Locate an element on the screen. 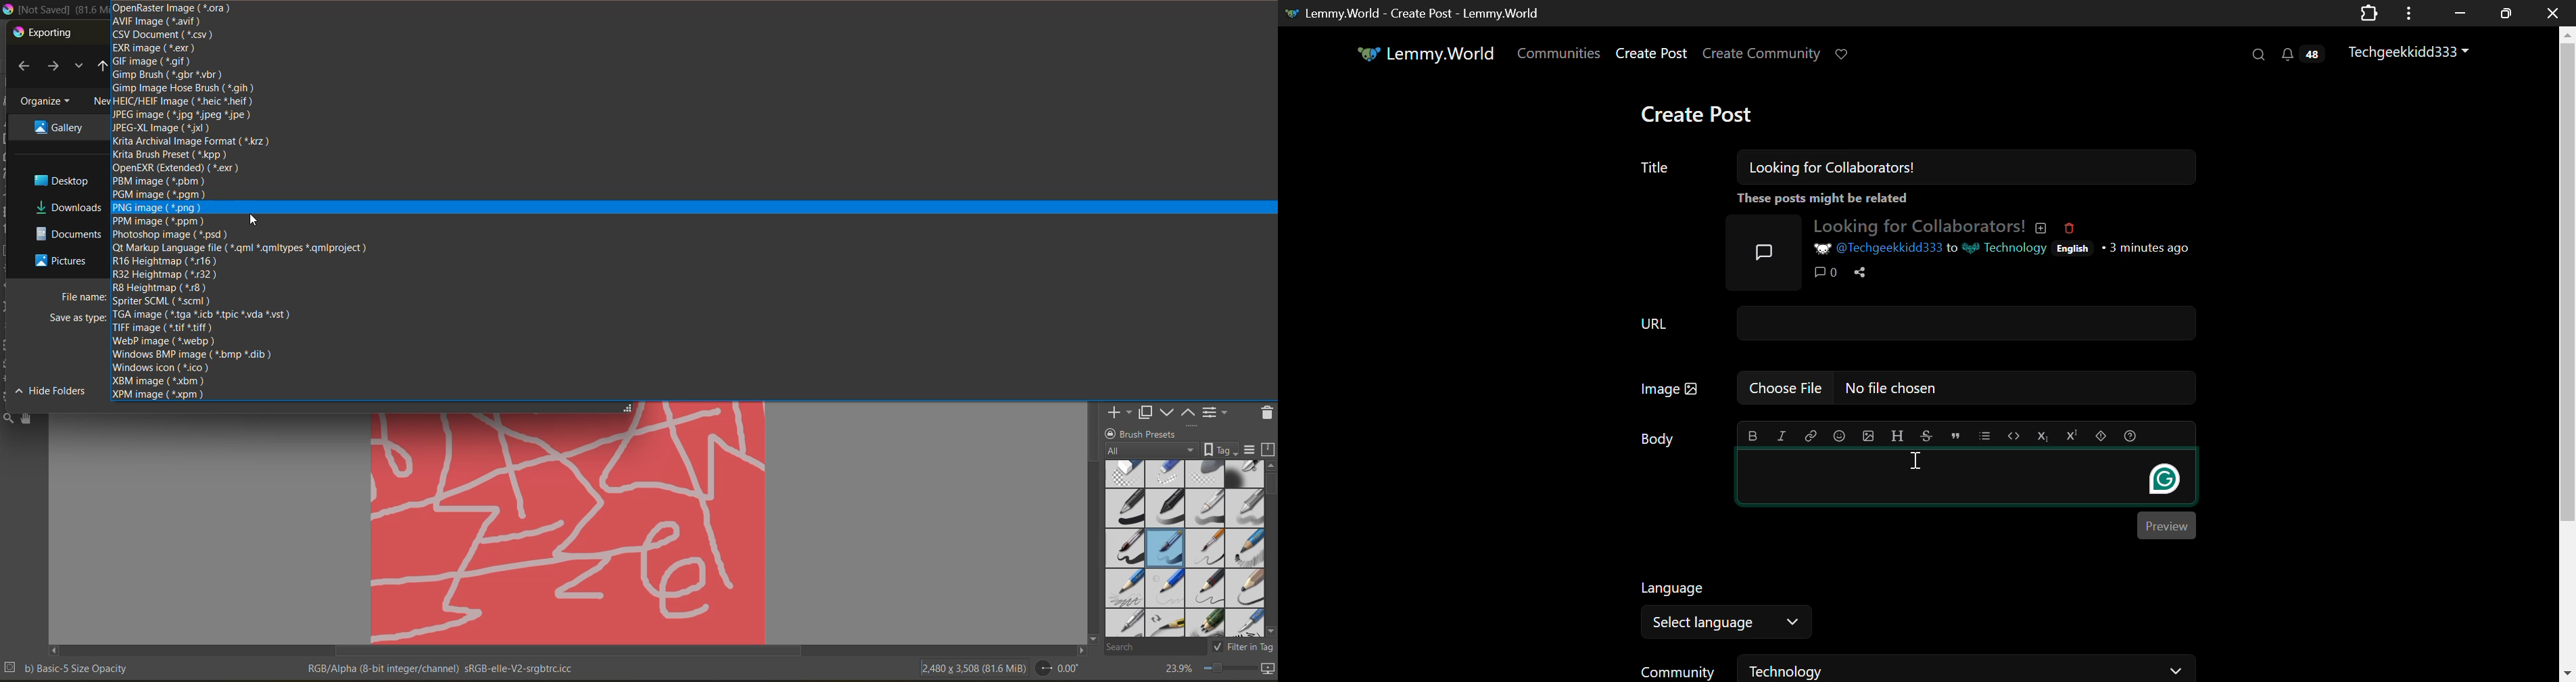  png image is located at coordinates (156, 208).